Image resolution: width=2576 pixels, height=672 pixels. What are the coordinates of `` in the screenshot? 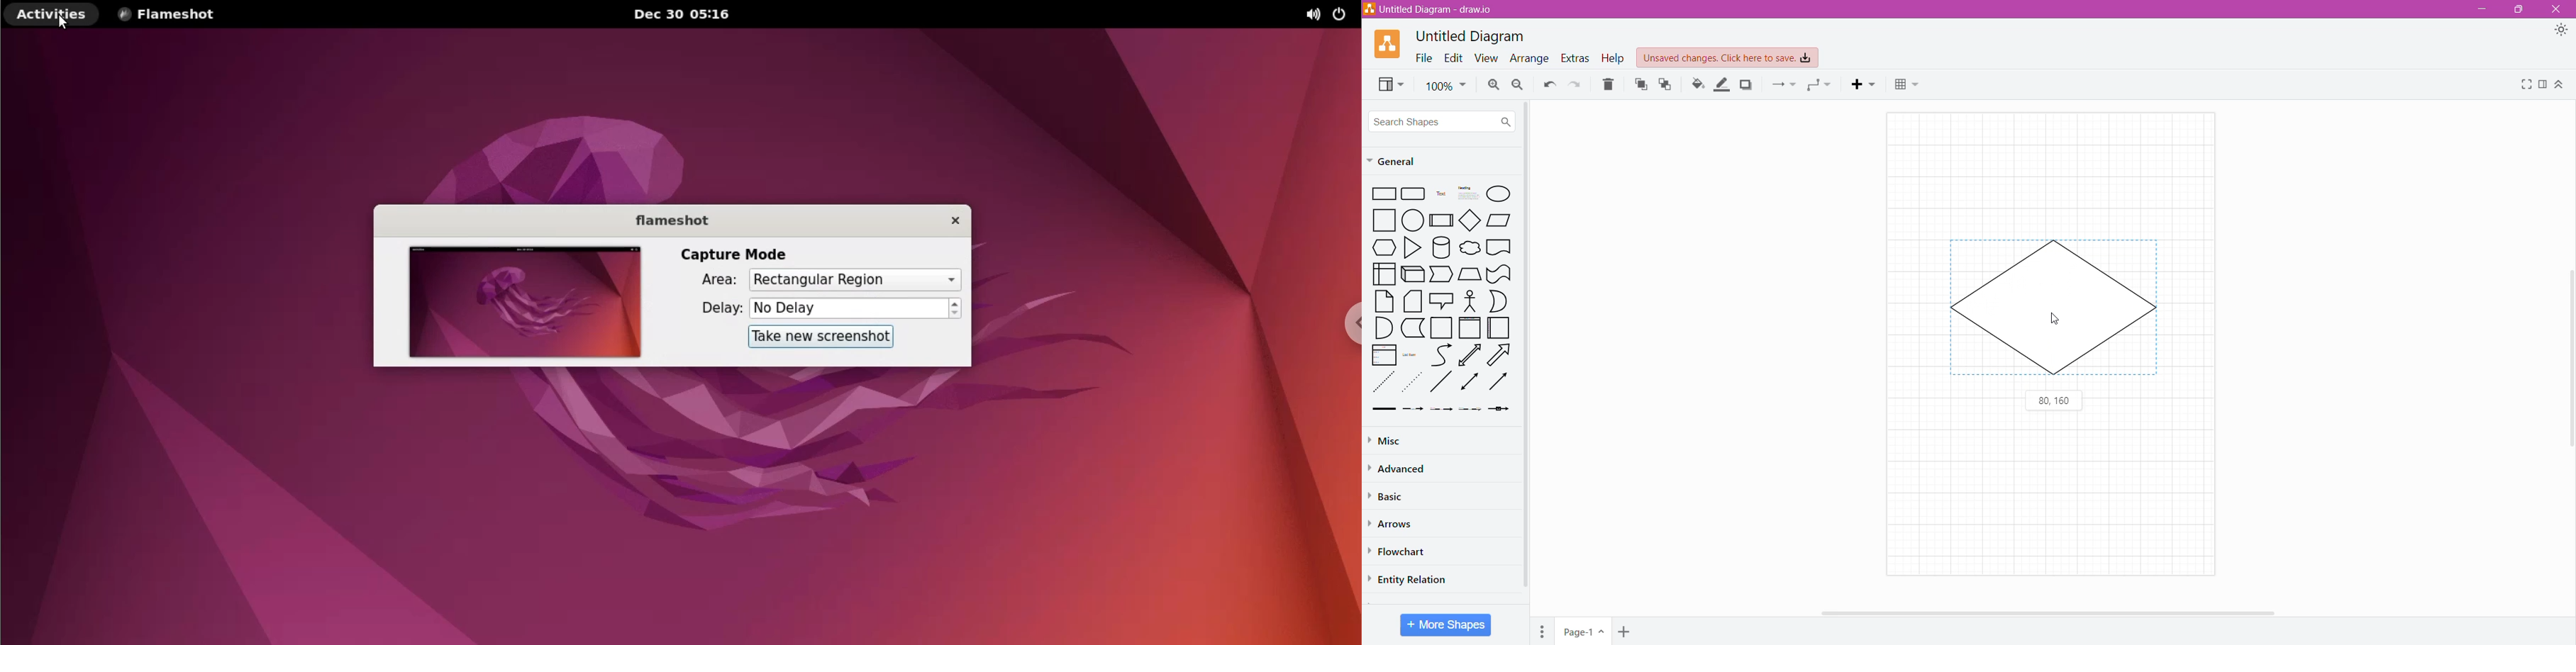 It's located at (1584, 632).